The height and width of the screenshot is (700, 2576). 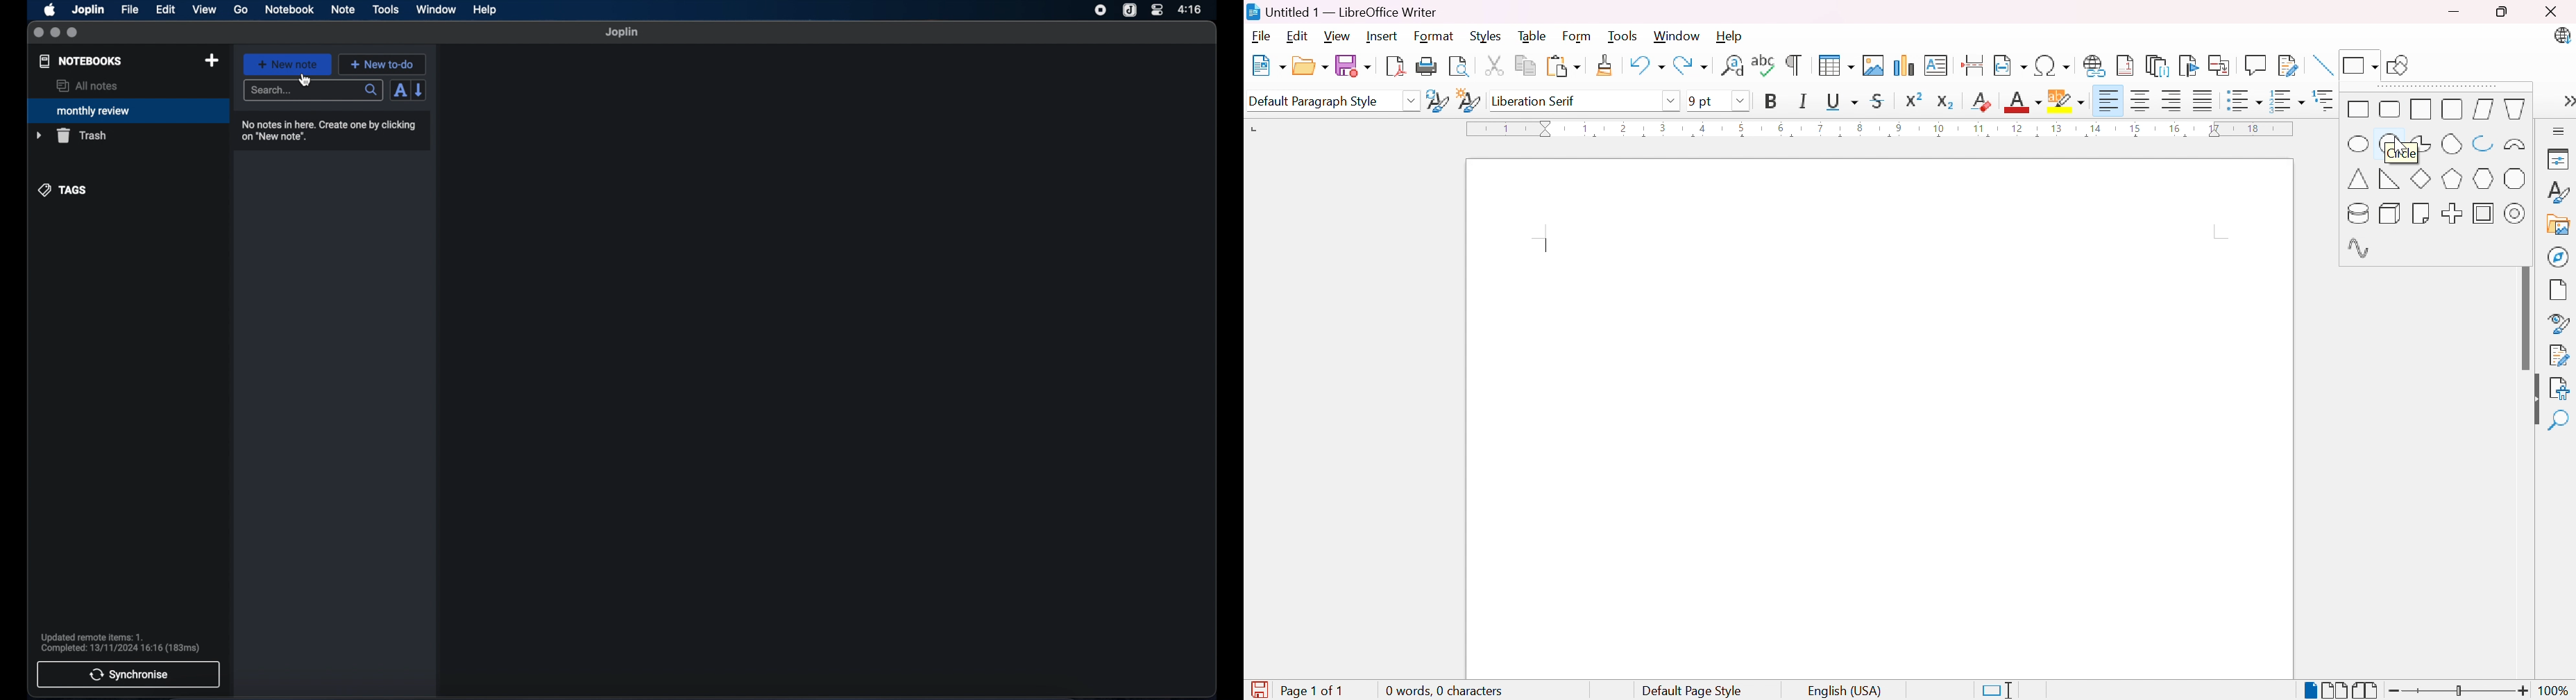 What do you see at coordinates (2559, 226) in the screenshot?
I see `Gallery` at bounding box center [2559, 226].